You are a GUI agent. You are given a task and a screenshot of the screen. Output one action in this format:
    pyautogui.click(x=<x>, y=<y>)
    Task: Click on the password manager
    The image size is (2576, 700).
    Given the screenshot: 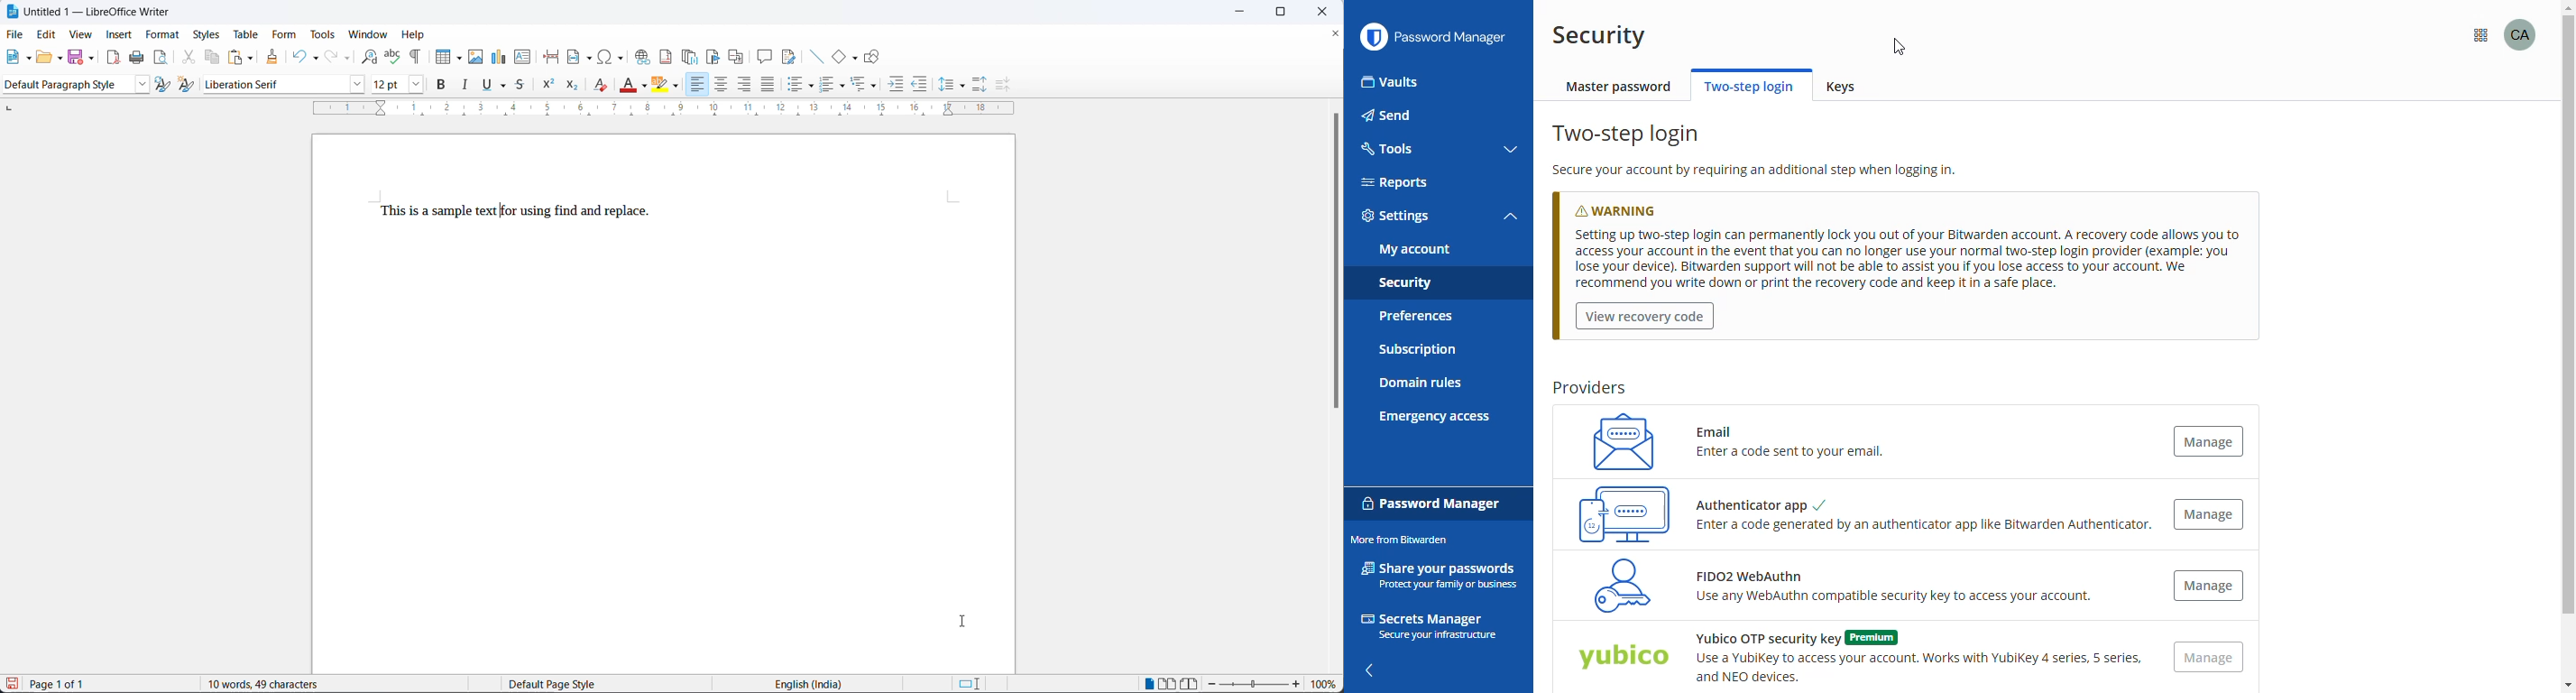 What is the action you would take?
    pyautogui.click(x=1431, y=502)
    